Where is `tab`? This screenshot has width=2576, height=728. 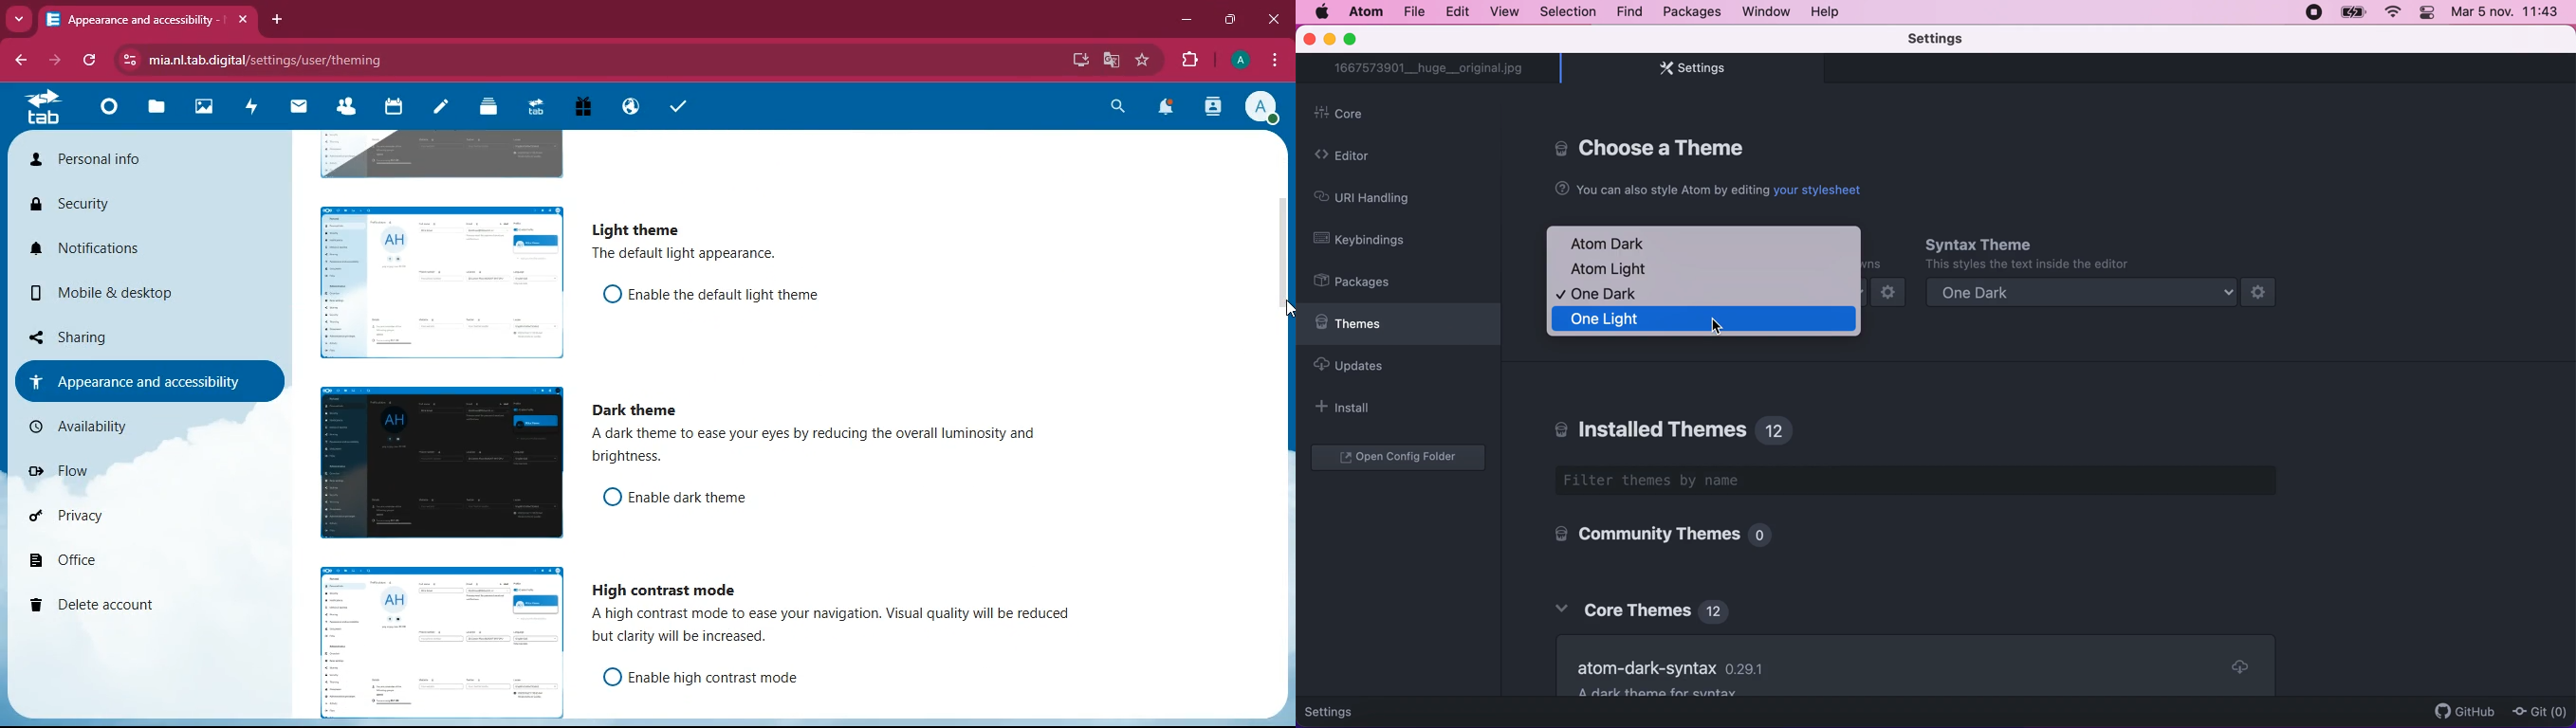 tab is located at coordinates (133, 18).